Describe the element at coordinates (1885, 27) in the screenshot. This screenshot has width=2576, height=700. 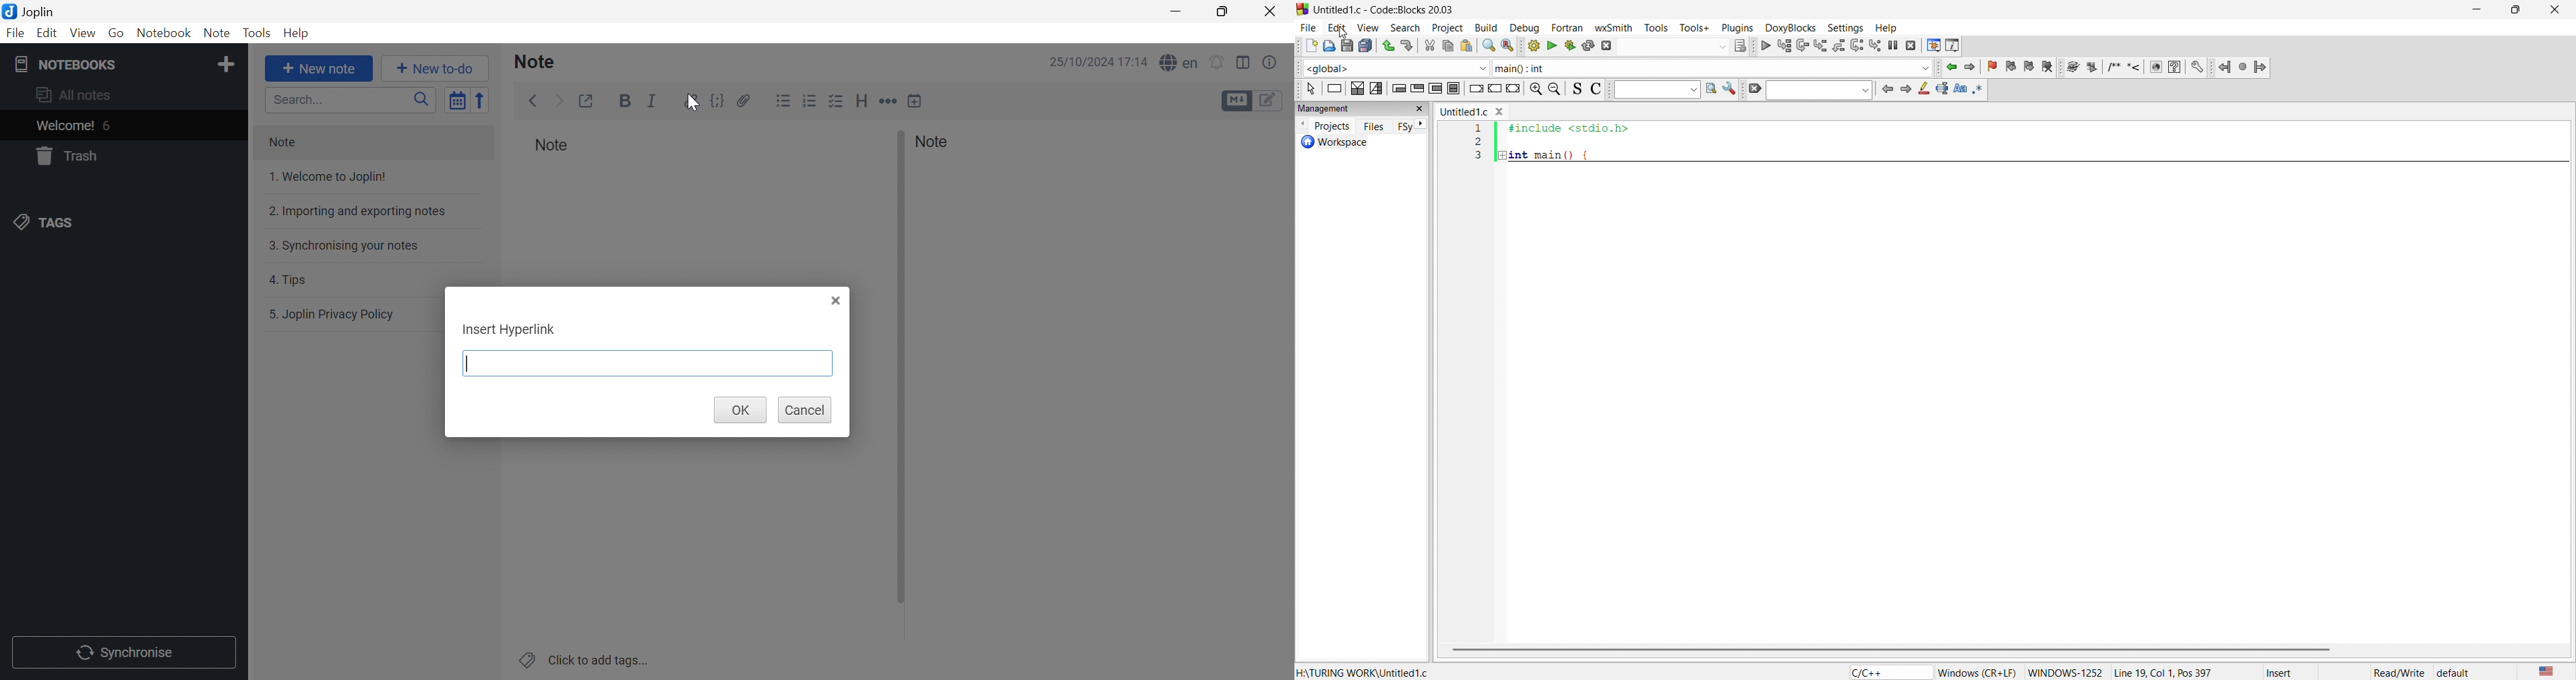
I see `help` at that location.